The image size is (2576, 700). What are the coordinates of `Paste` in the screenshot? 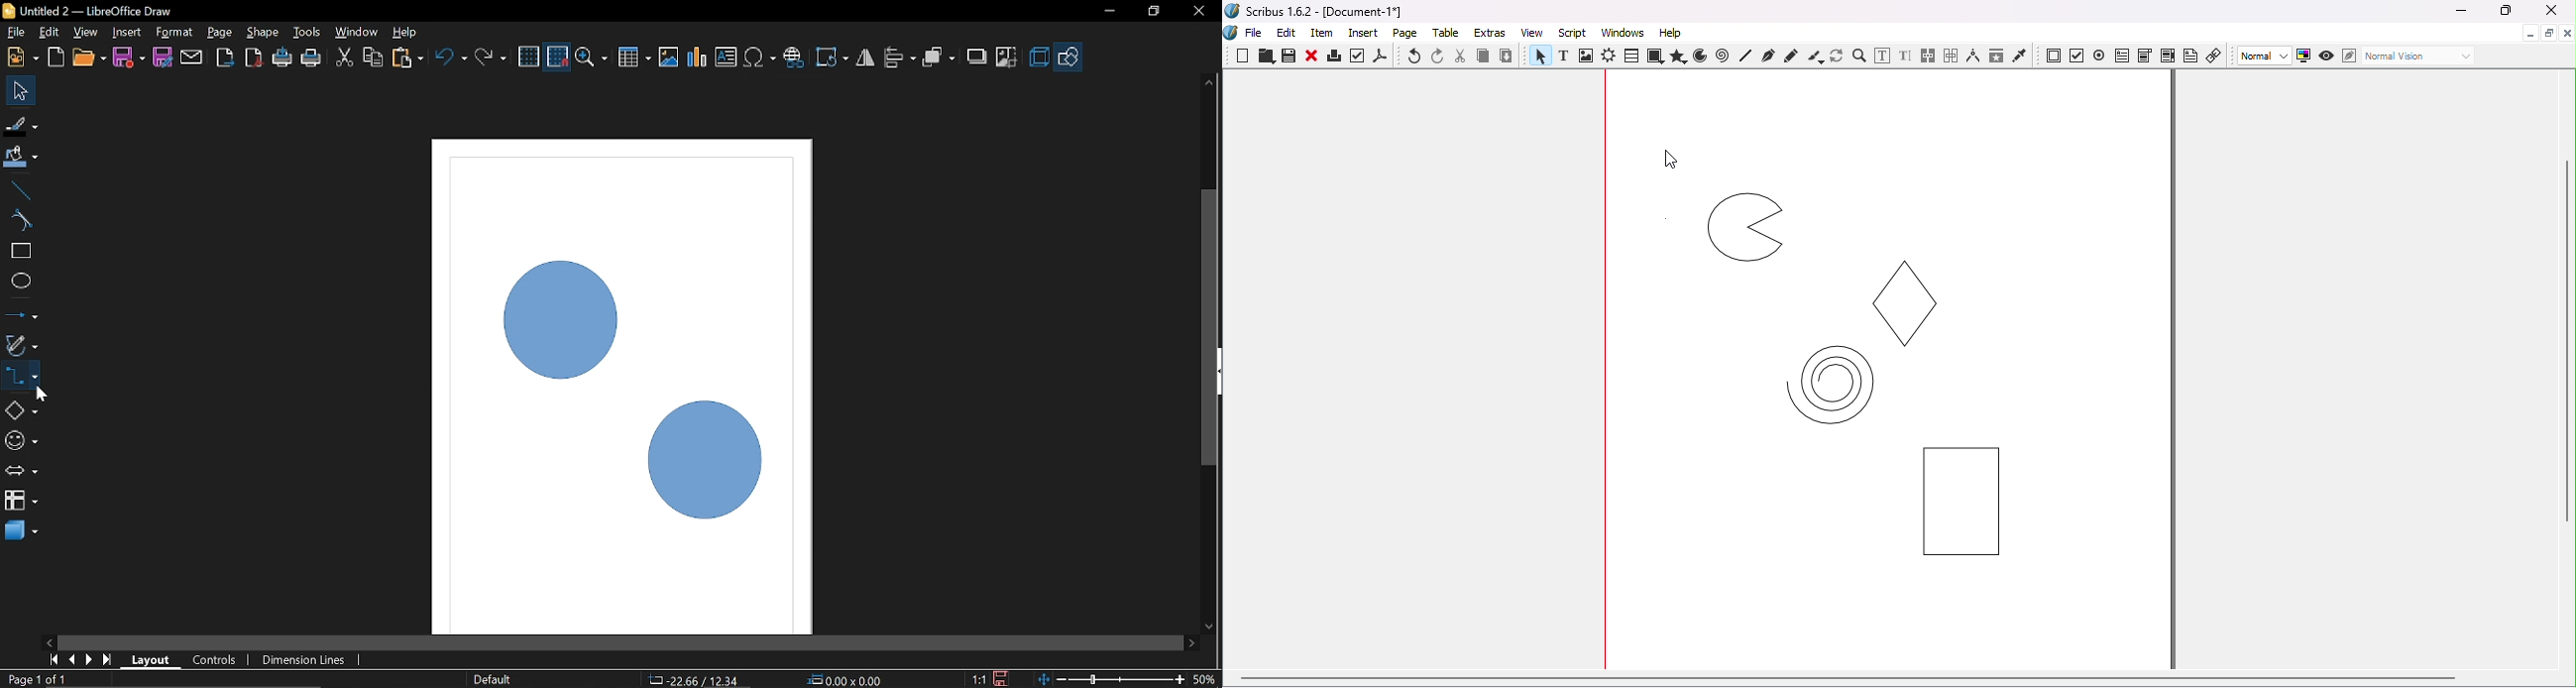 It's located at (1507, 57).